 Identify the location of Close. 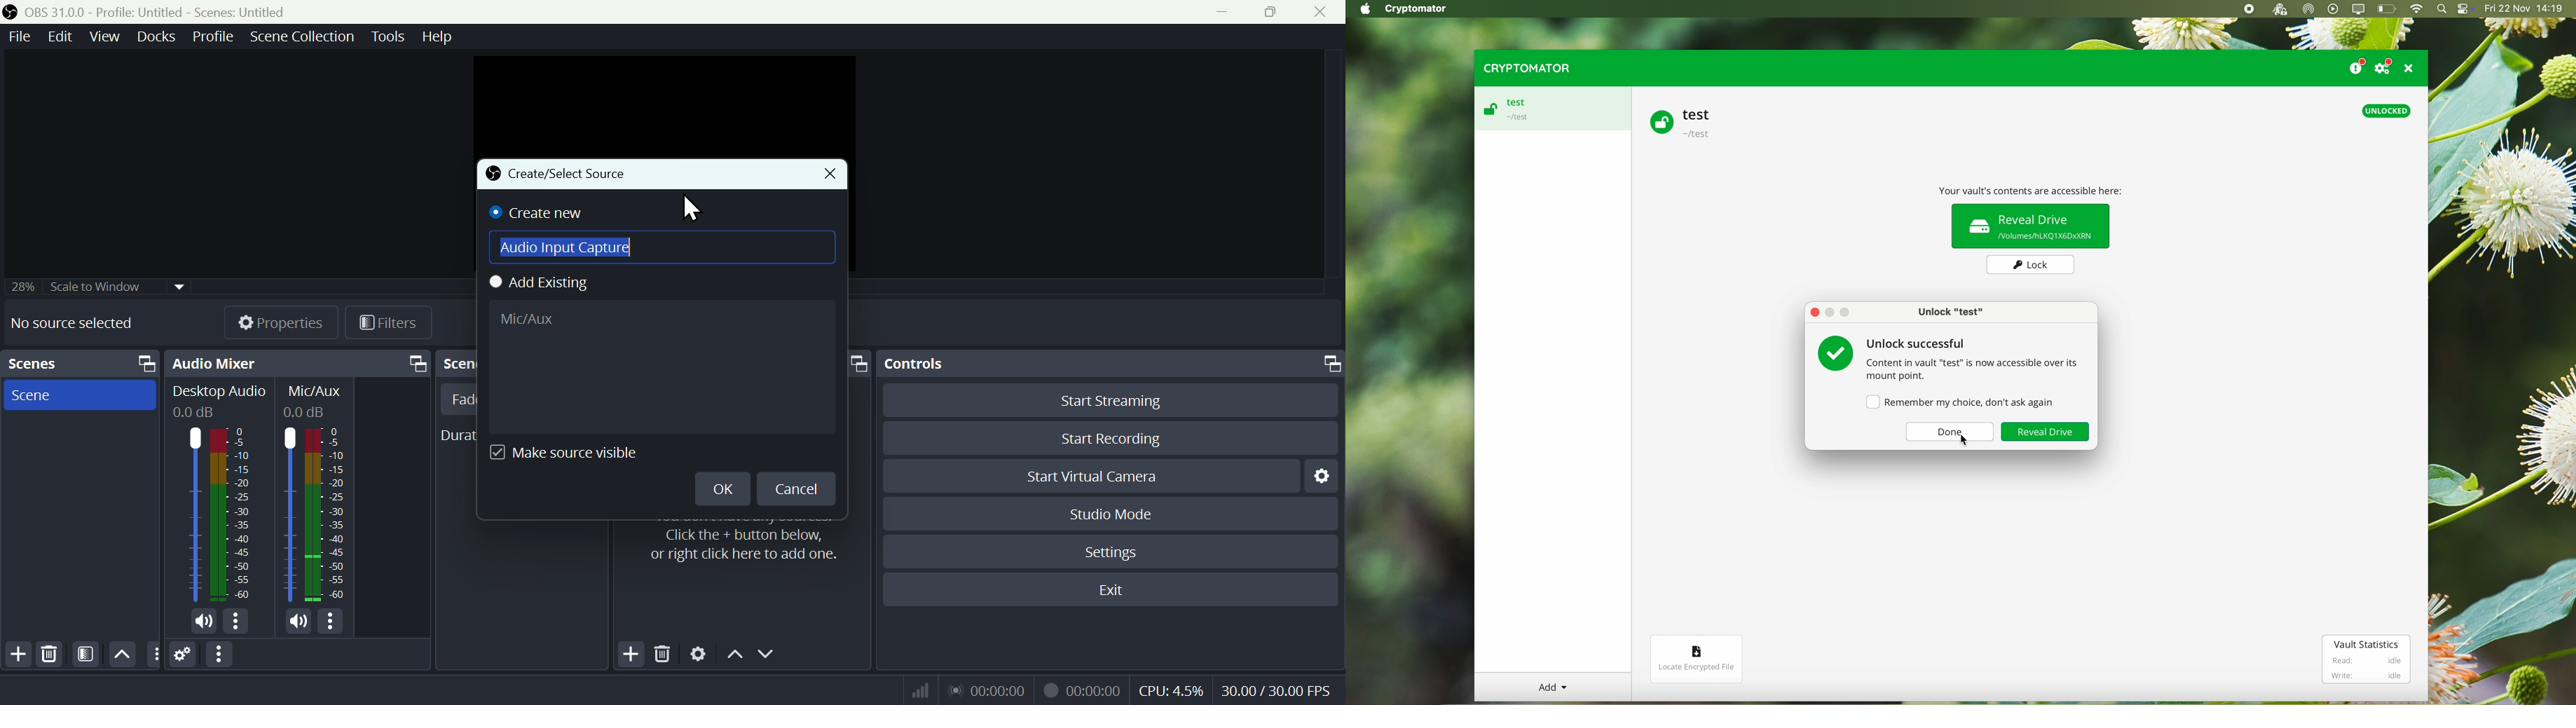
(1319, 12).